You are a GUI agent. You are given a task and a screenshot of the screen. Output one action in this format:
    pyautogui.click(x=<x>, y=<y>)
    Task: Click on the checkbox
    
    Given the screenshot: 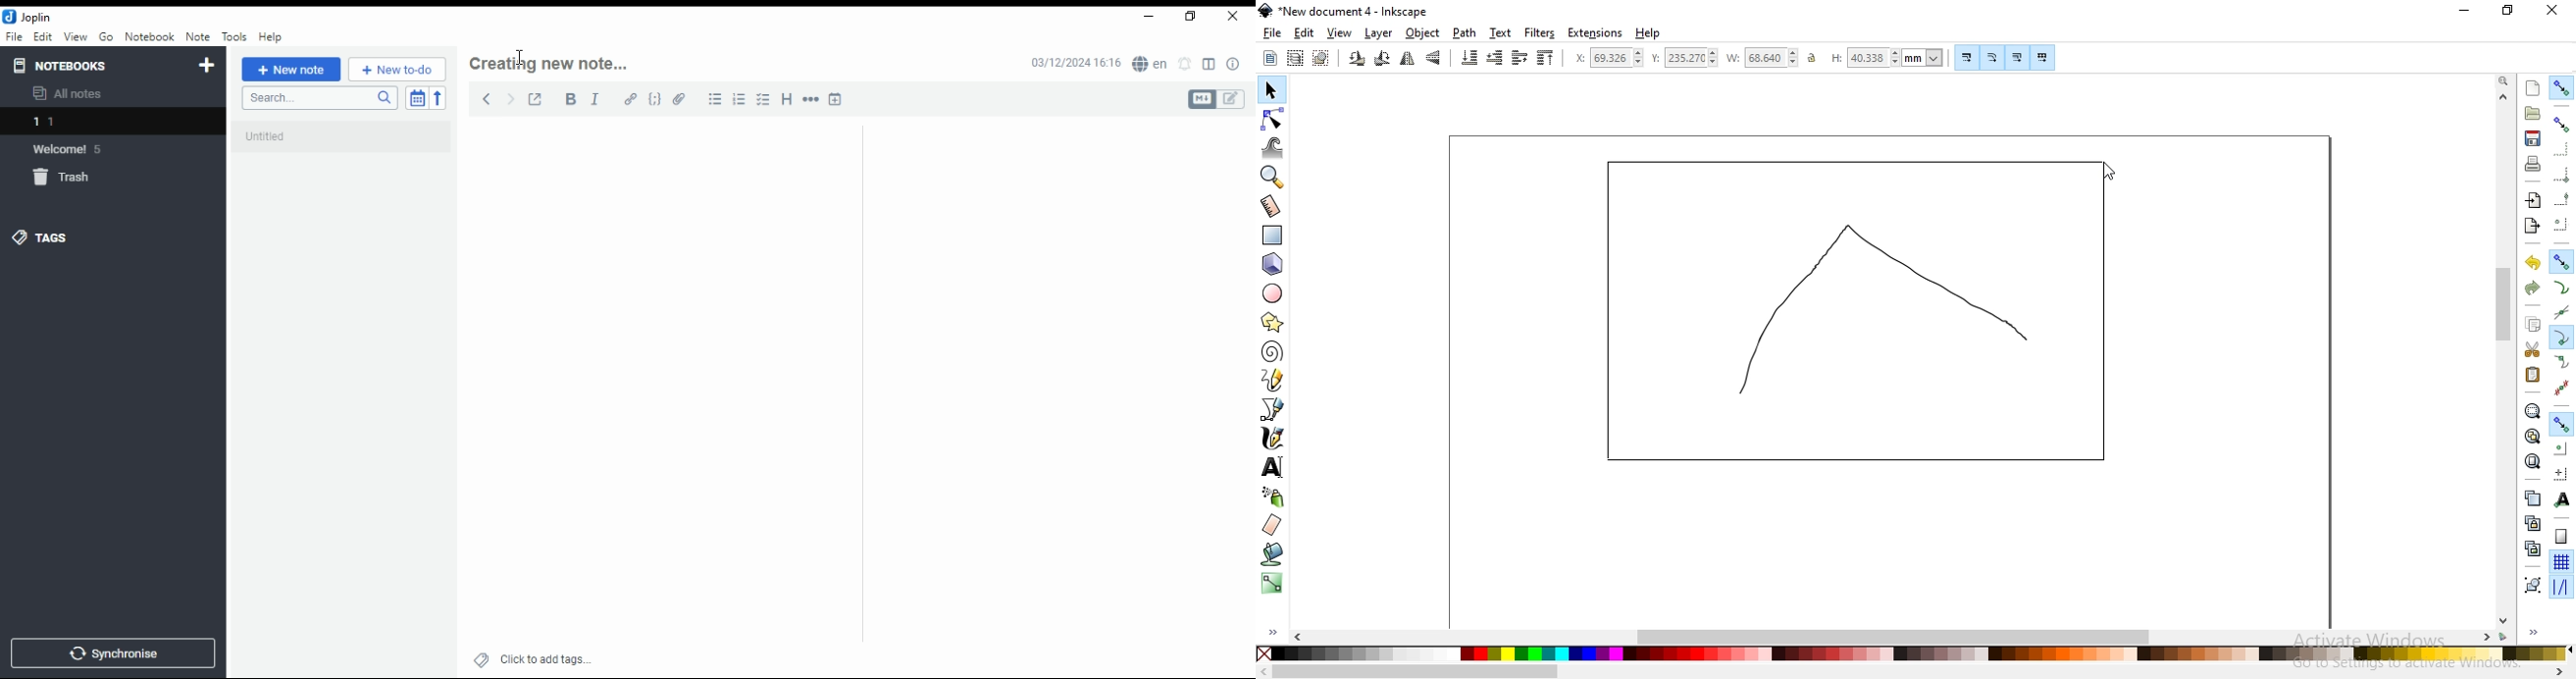 What is the action you would take?
    pyautogui.click(x=761, y=101)
    